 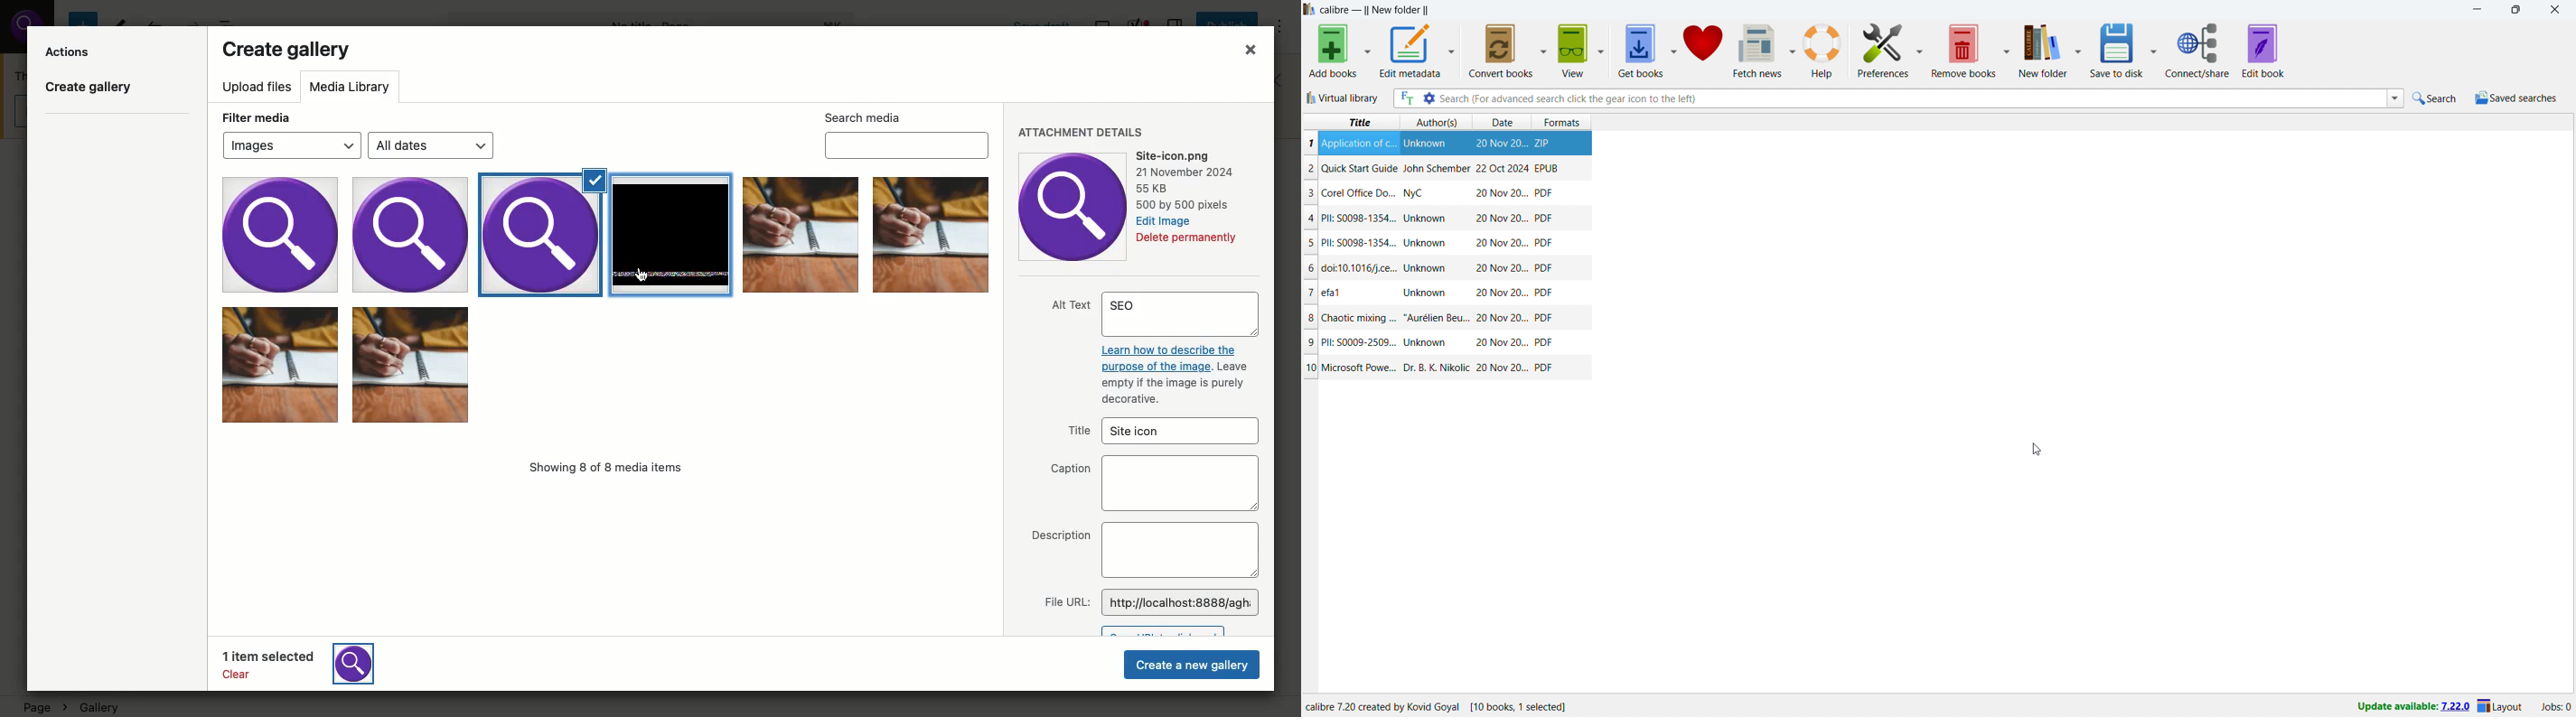 I want to click on help, so click(x=1823, y=51).